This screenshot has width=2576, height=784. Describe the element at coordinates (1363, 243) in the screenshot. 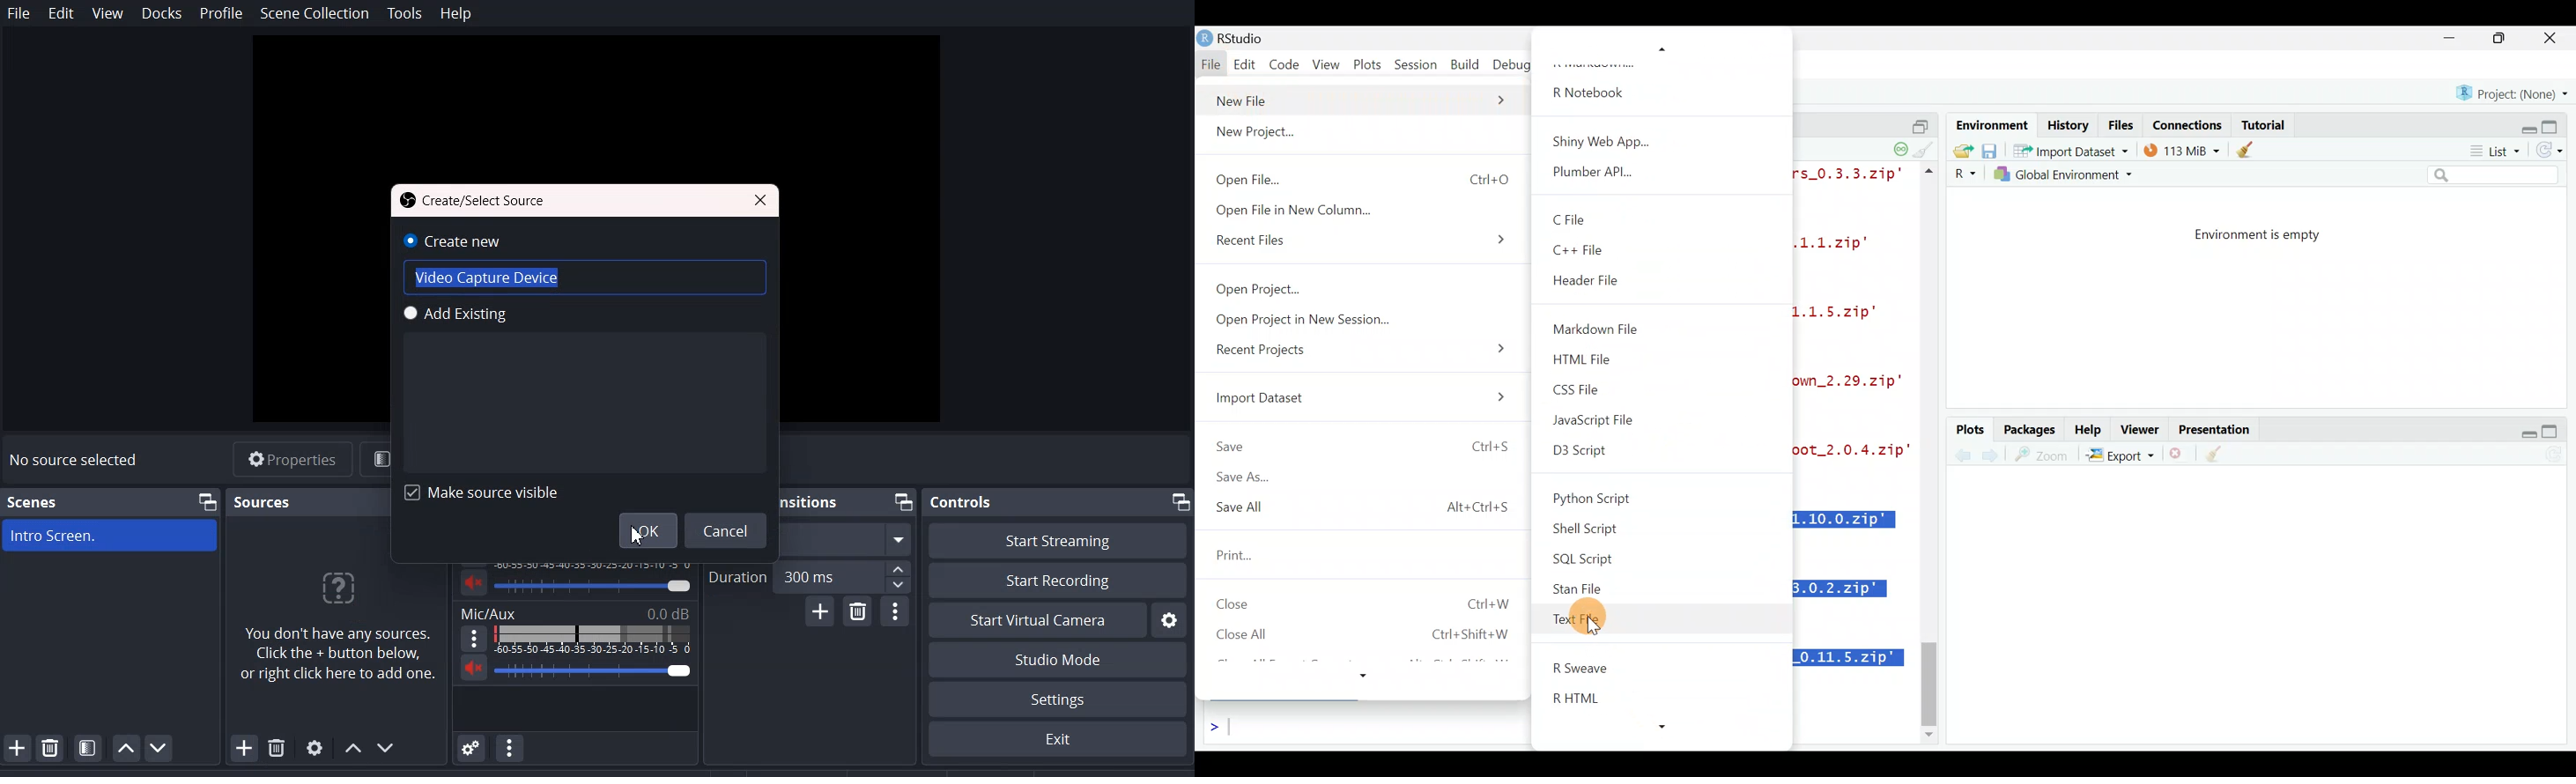

I see `Recent Files` at that location.